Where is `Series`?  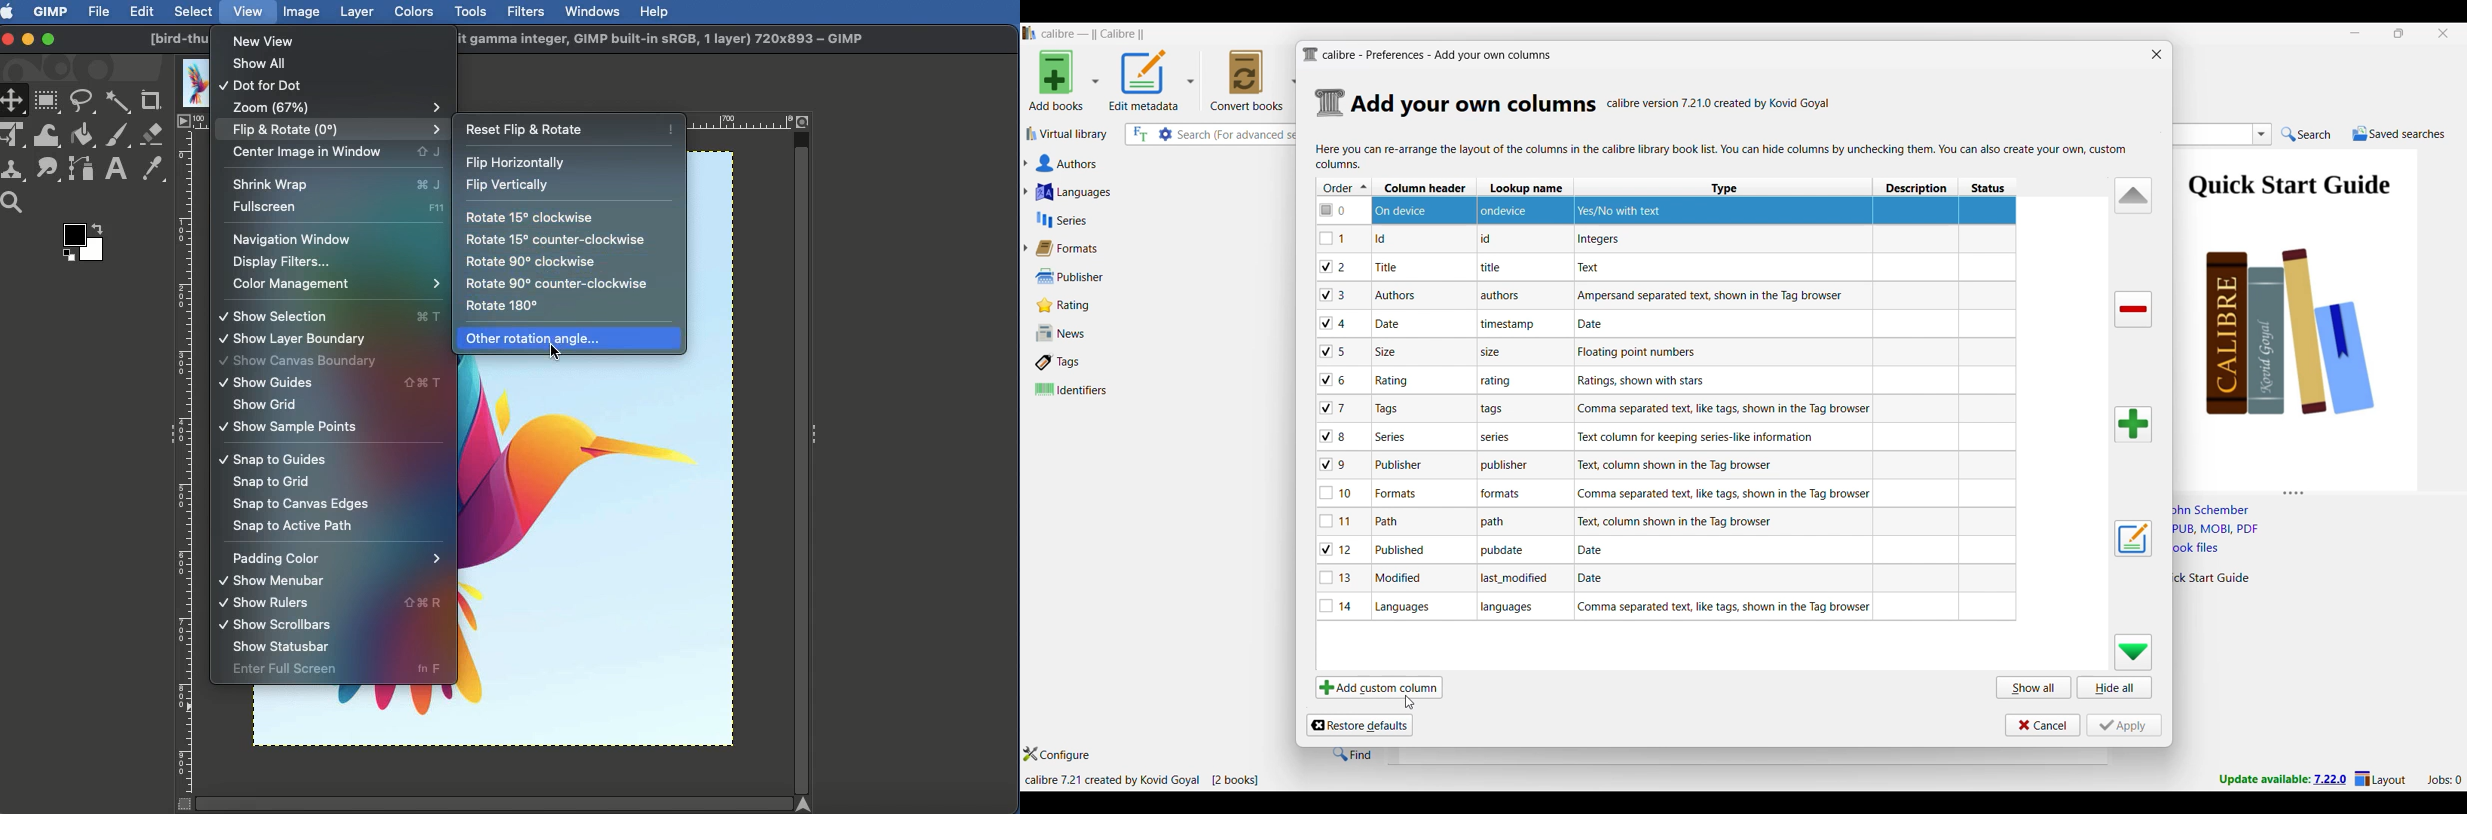
Series is located at coordinates (1133, 220).